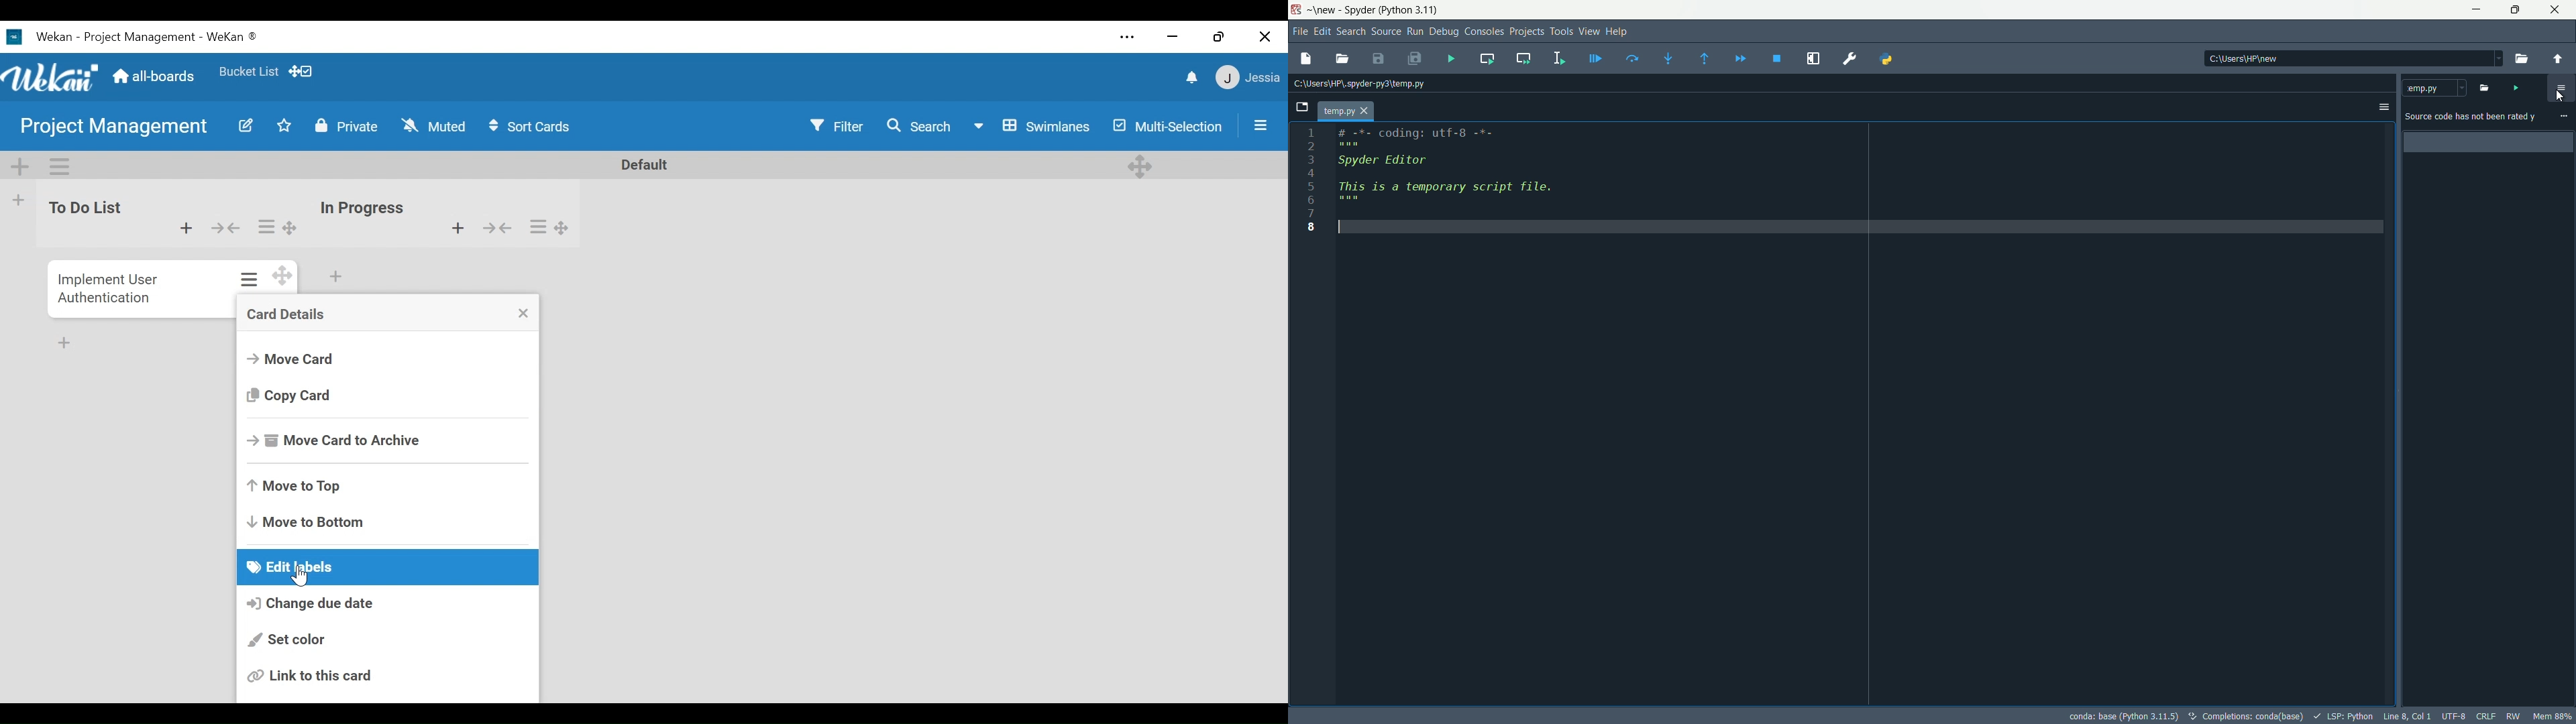 The height and width of the screenshot is (728, 2576). I want to click on python 3.11, so click(1411, 11).